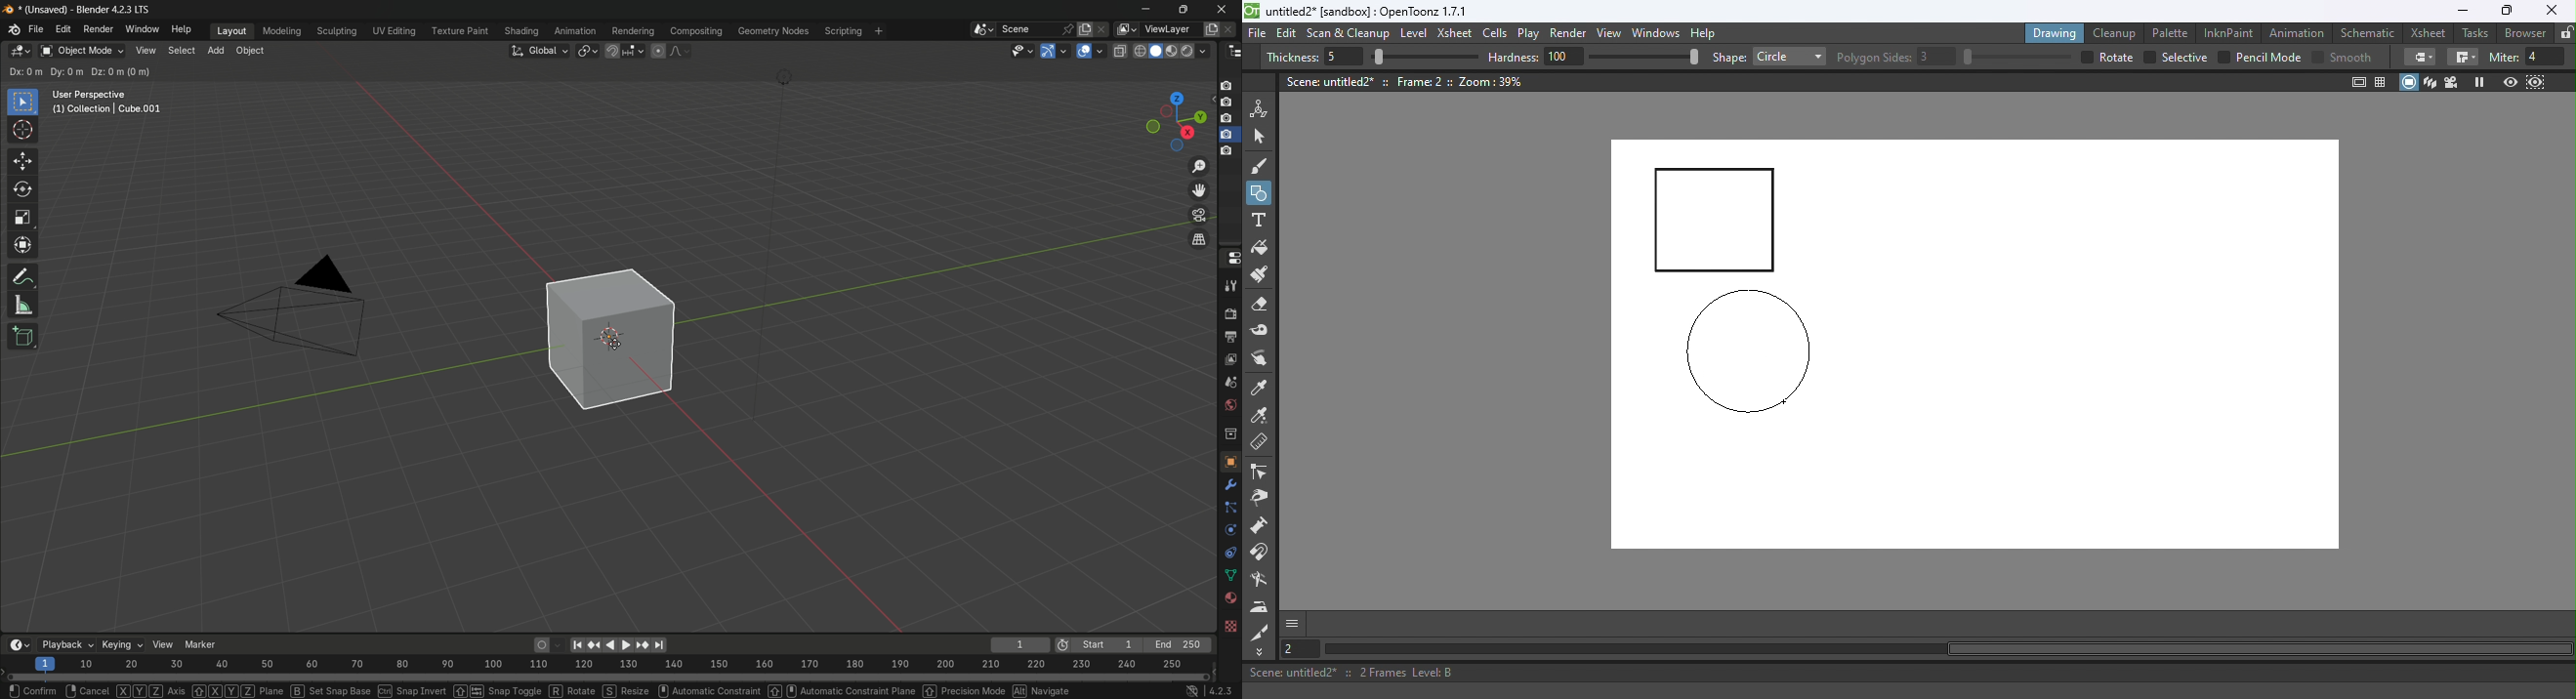 This screenshot has width=2576, height=700. I want to click on show overlays, so click(1084, 50).